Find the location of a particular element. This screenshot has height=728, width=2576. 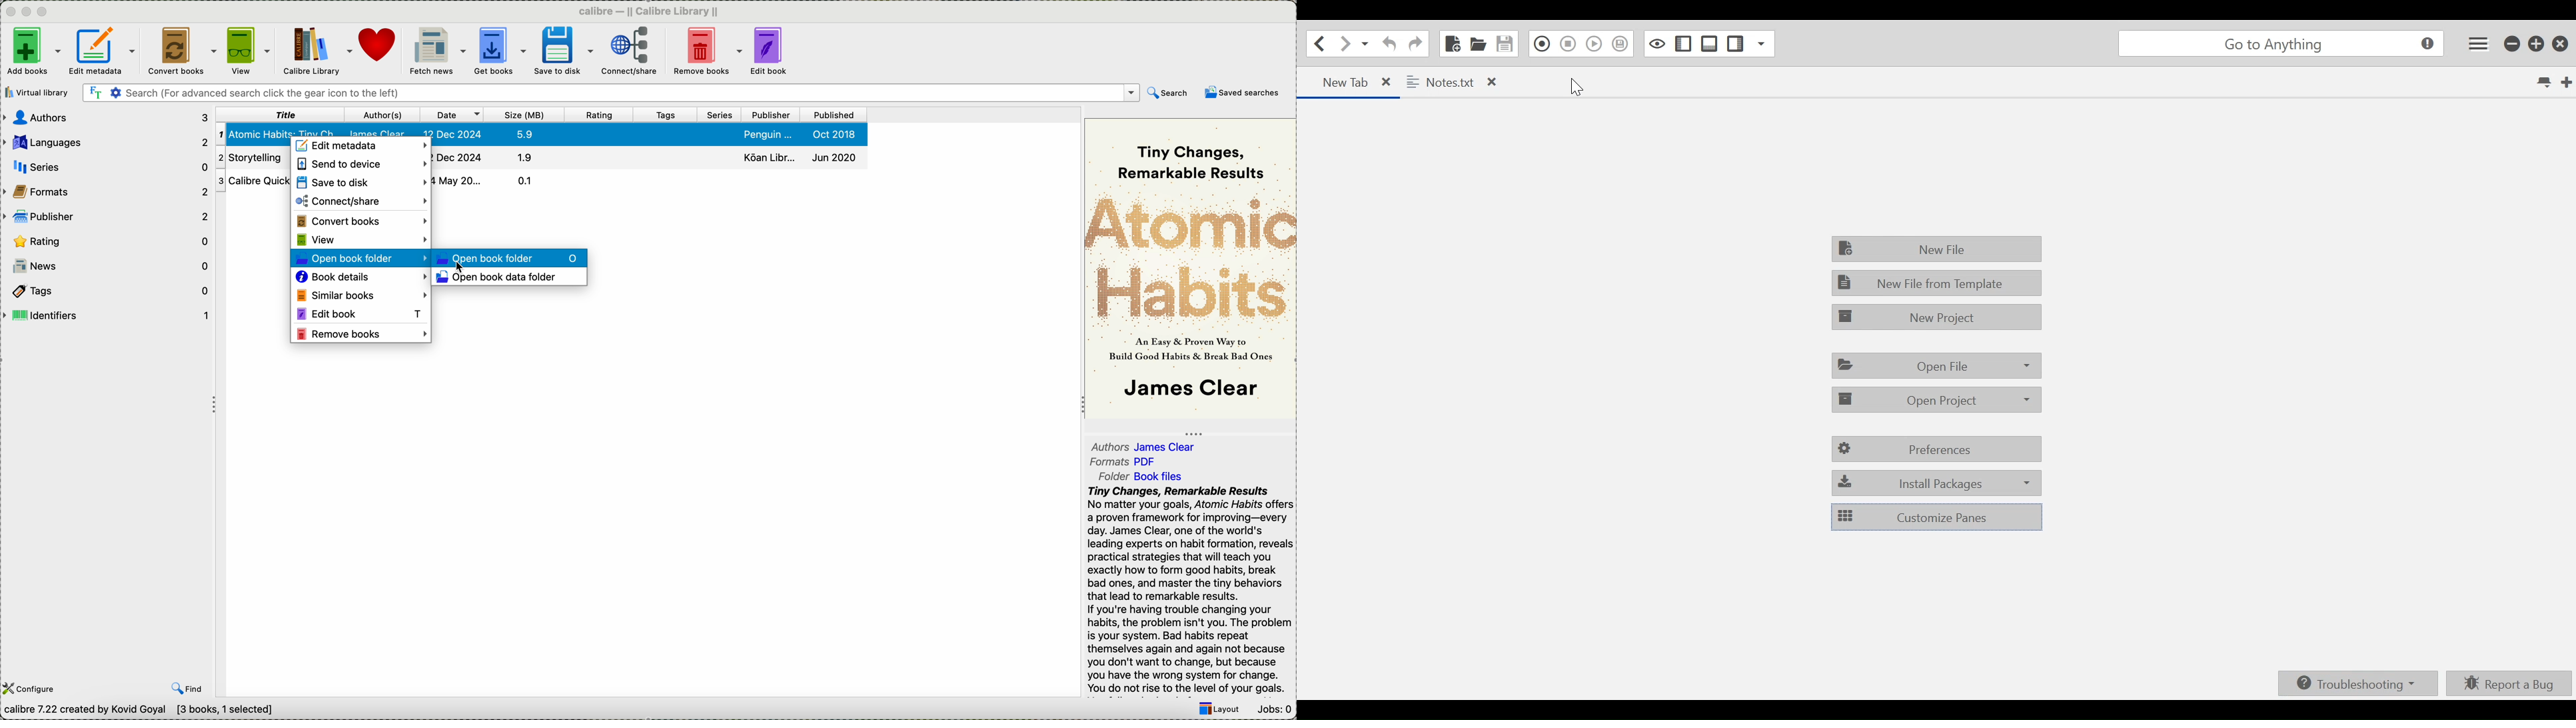

edit metadata is located at coordinates (105, 53).